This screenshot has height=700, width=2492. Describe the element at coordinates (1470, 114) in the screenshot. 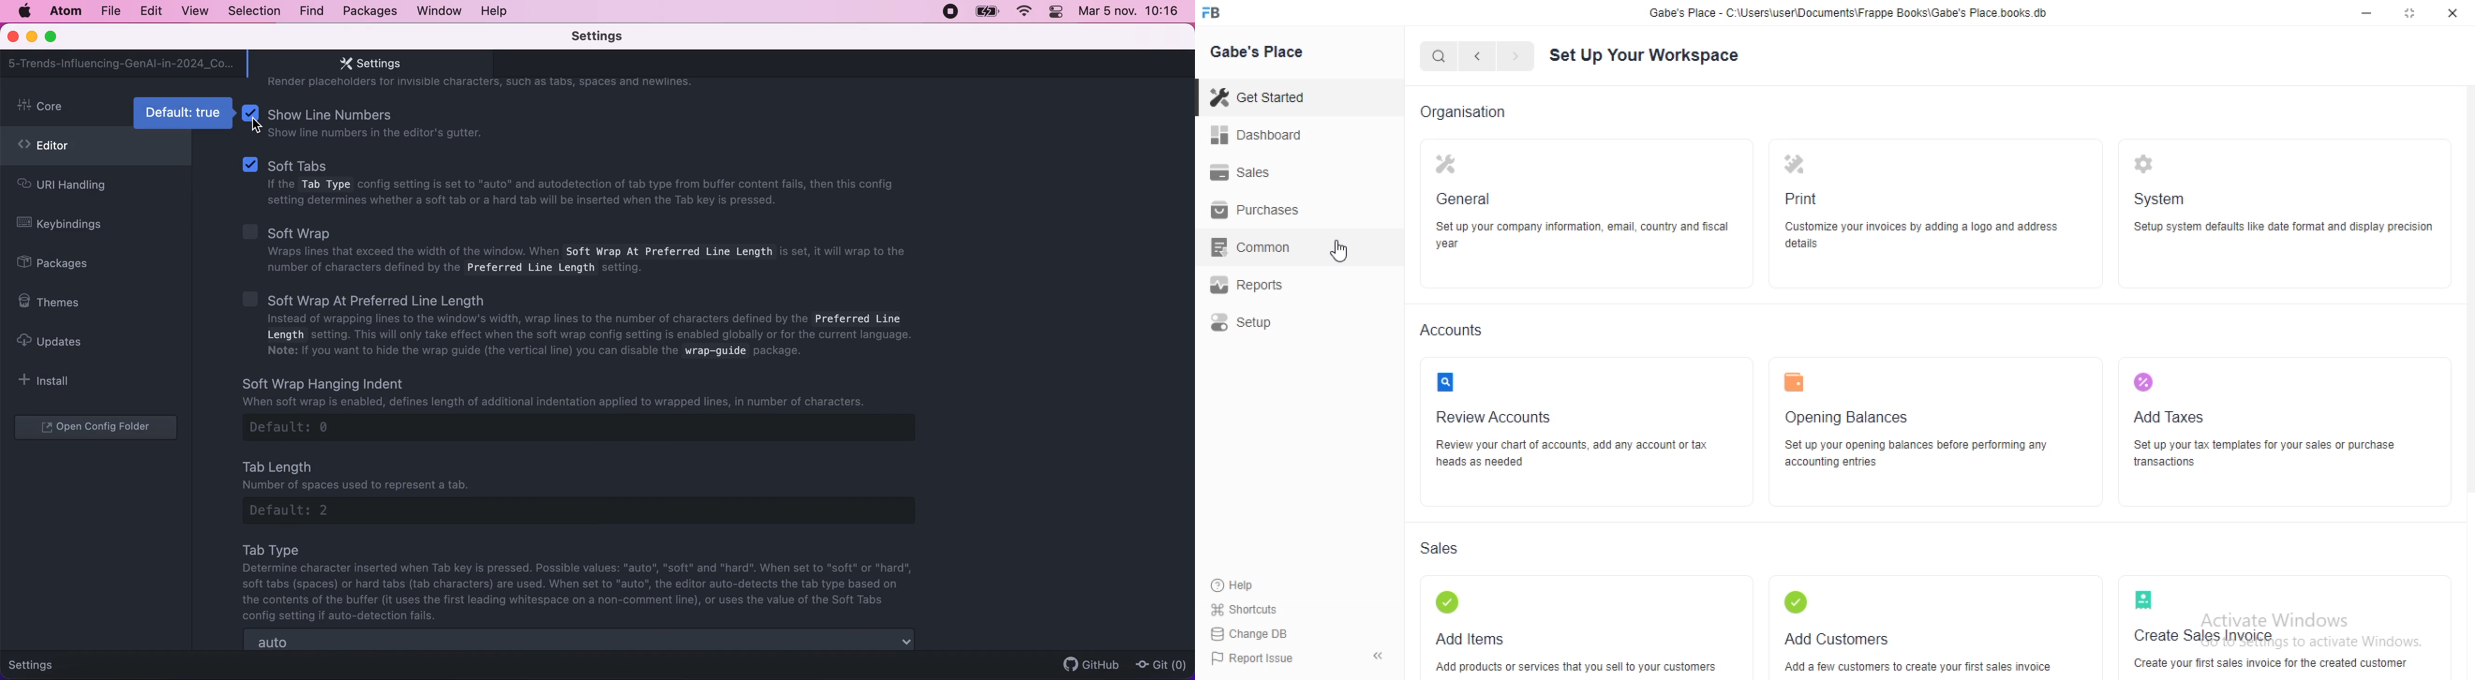

I see `Organisation` at that location.